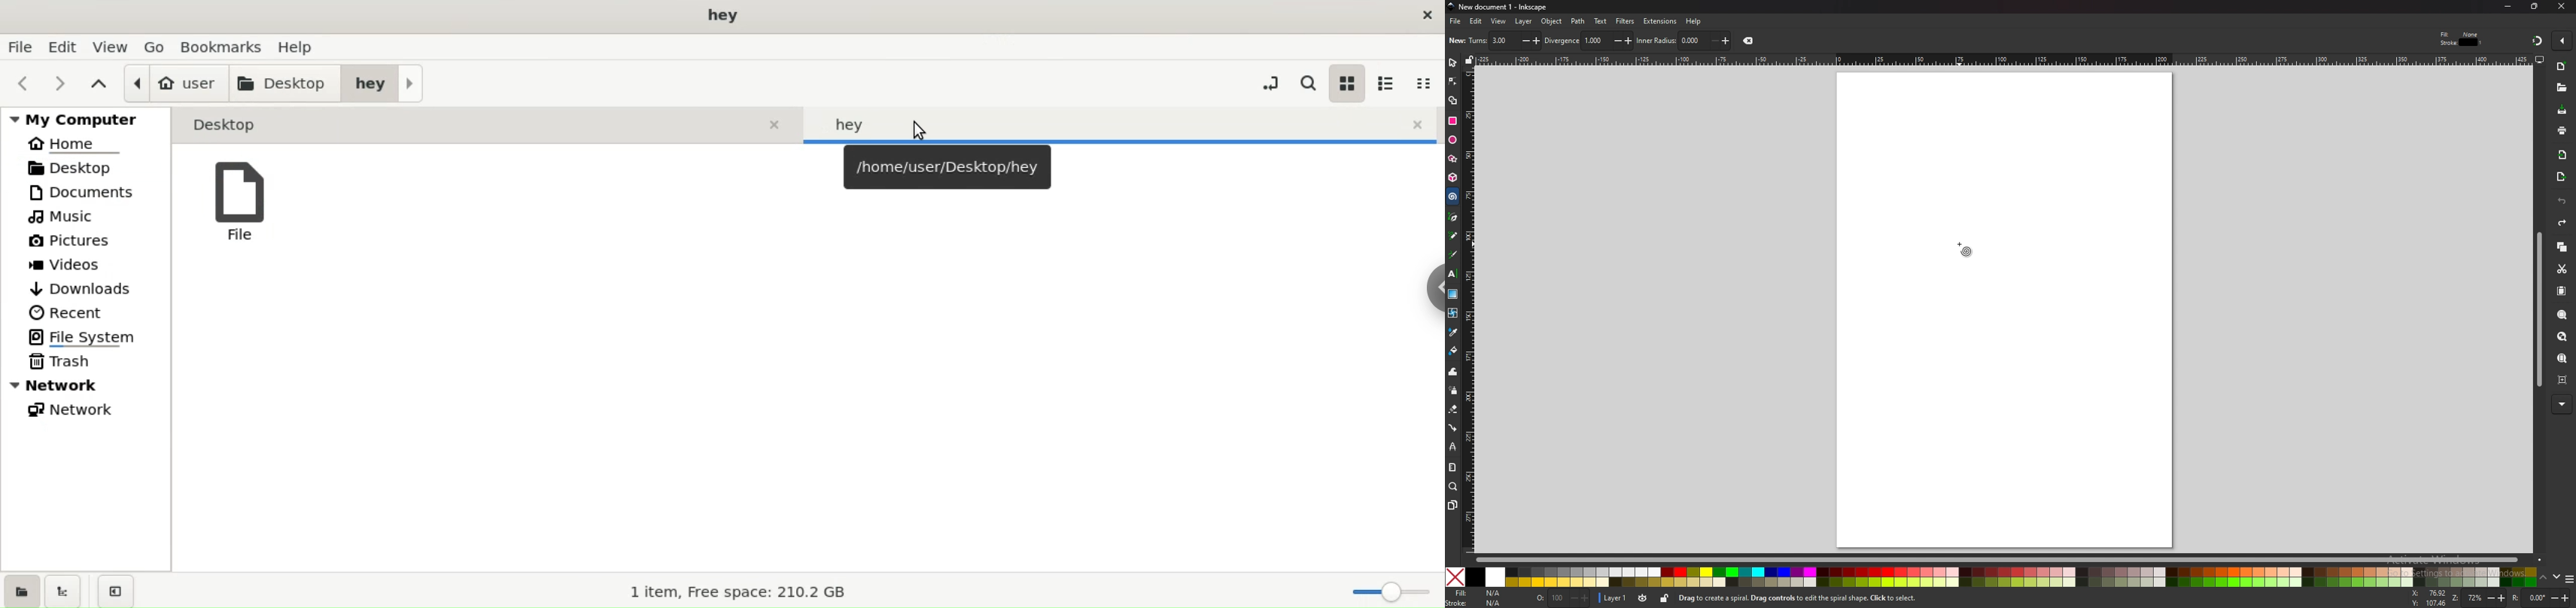  I want to click on zoom drawing, so click(2562, 336).